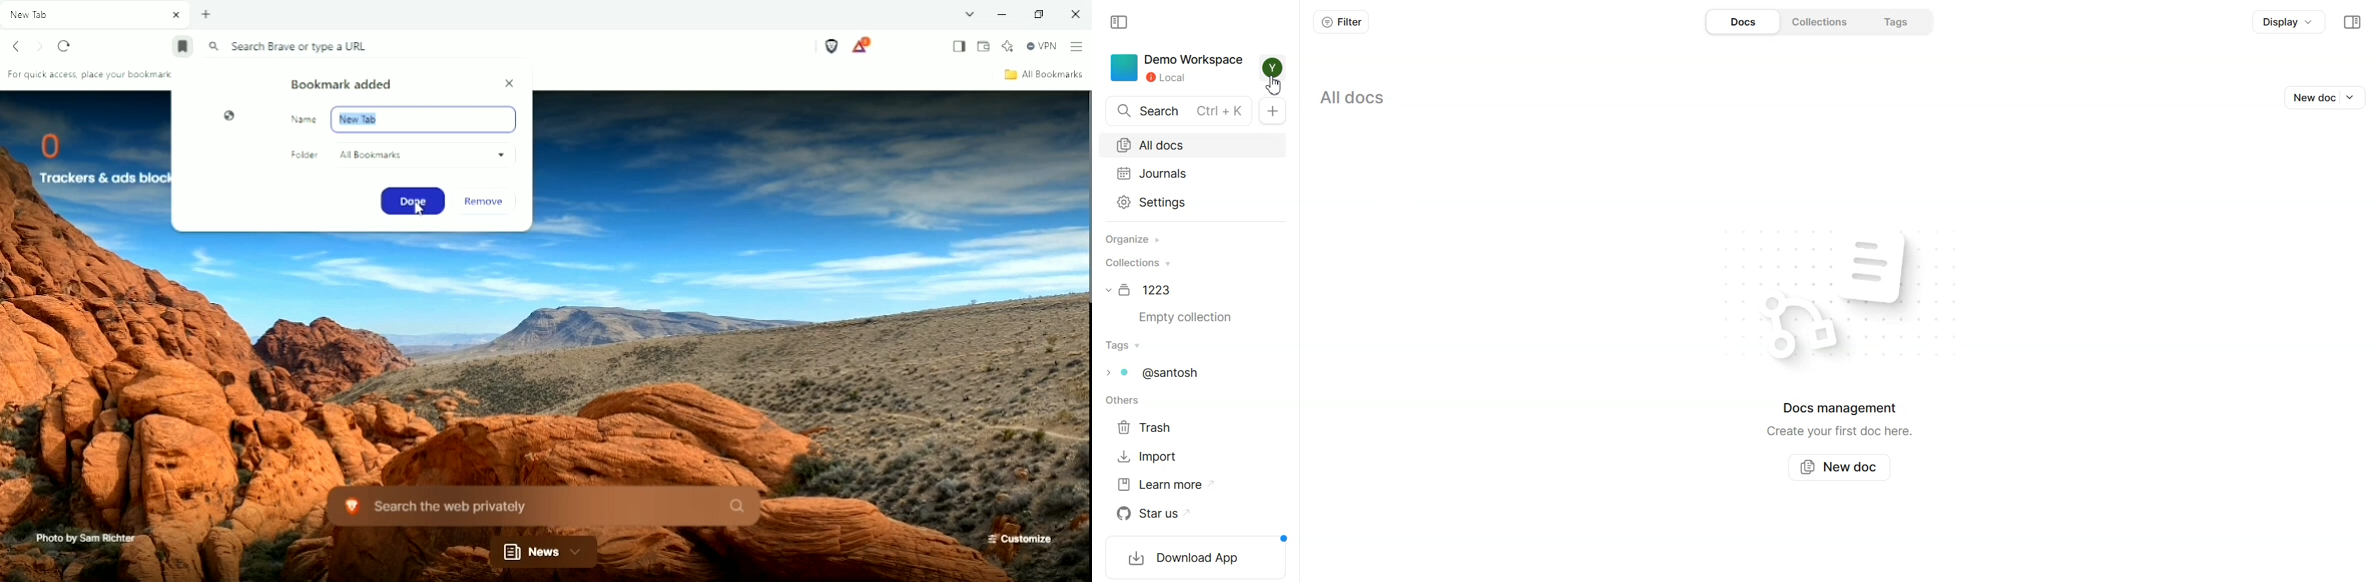 This screenshot has width=2380, height=588. What do you see at coordinates (984, 46) in the screenshot?
I see `Wallet` at bounding box center [984, 46].